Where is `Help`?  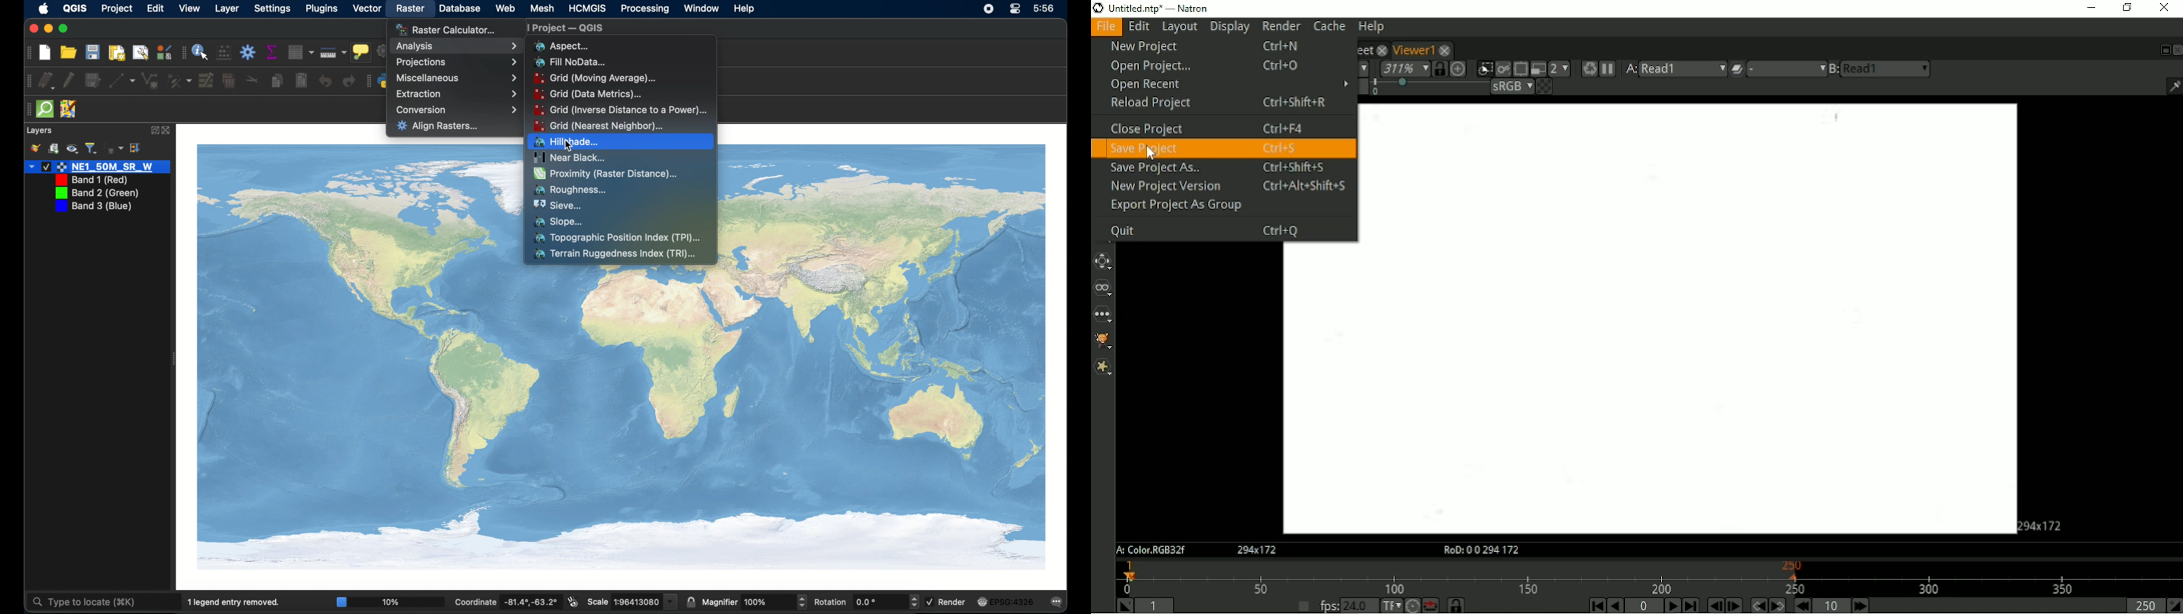
Help is located at coordinates (1372, 27).